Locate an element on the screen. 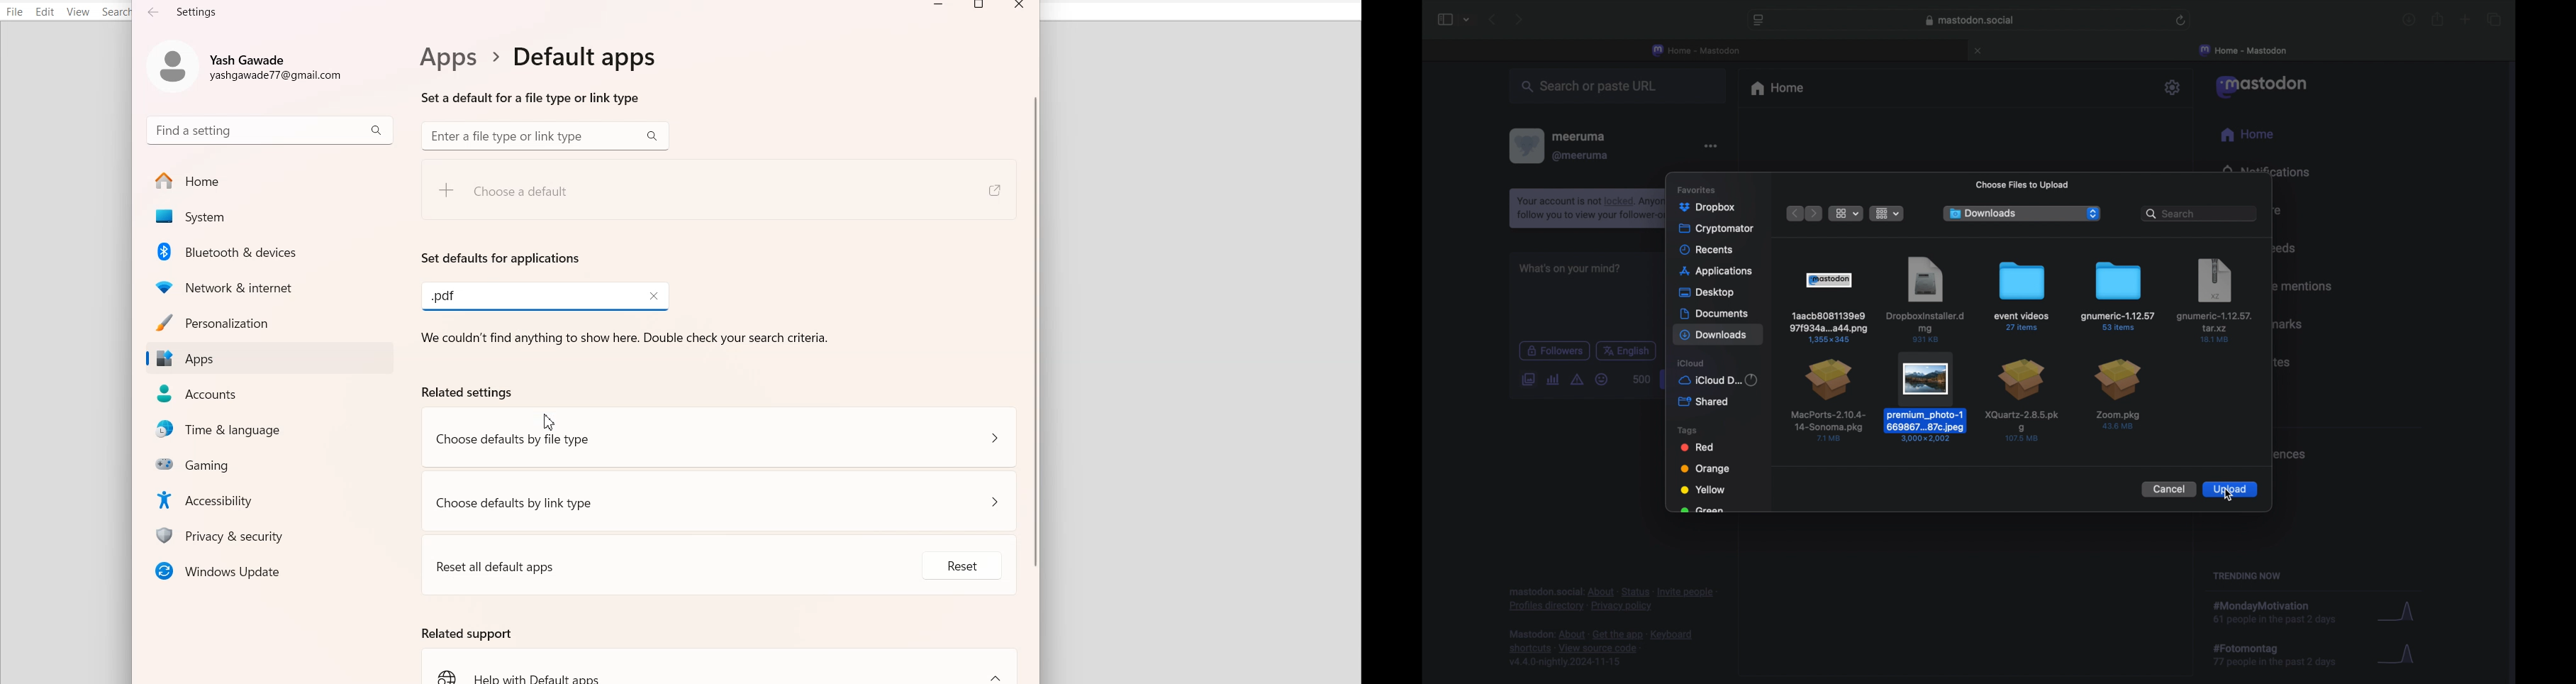 The height and width of the screenshot is (700, 2576). File is located at coordinates (15, 11).